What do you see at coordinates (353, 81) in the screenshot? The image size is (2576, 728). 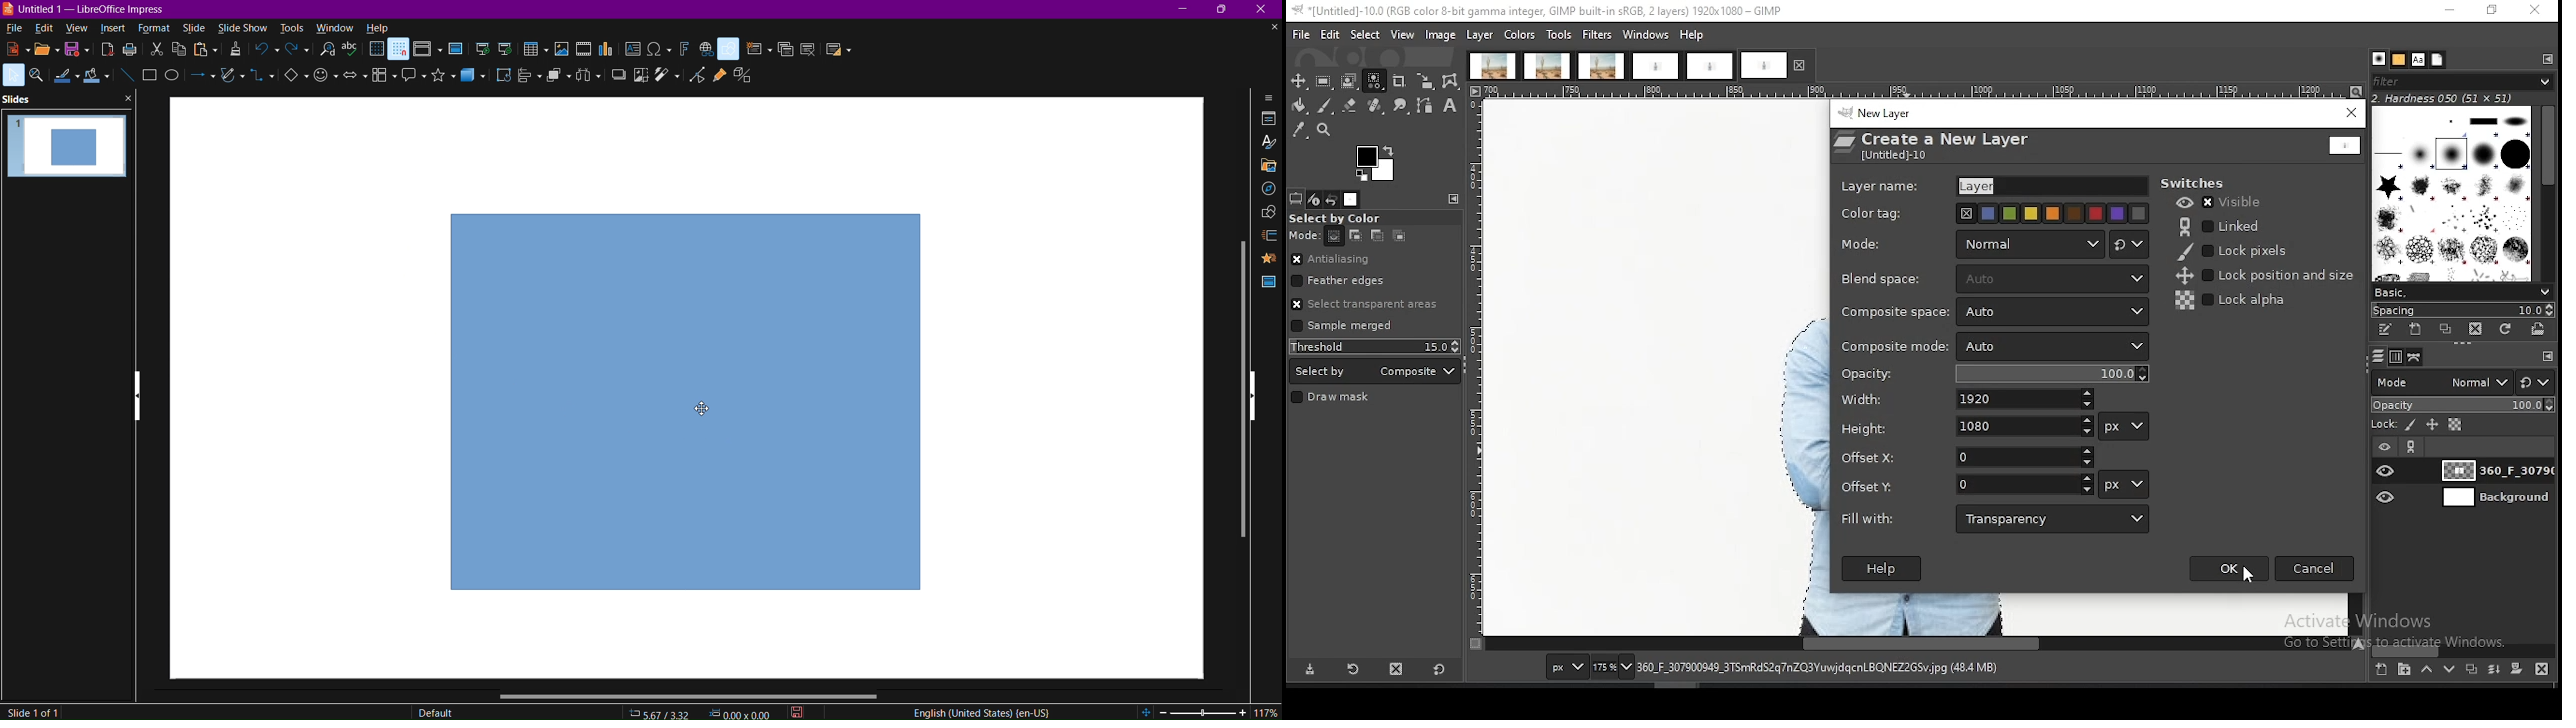 I see `Block Arrows` at bounding box center [353, 81].